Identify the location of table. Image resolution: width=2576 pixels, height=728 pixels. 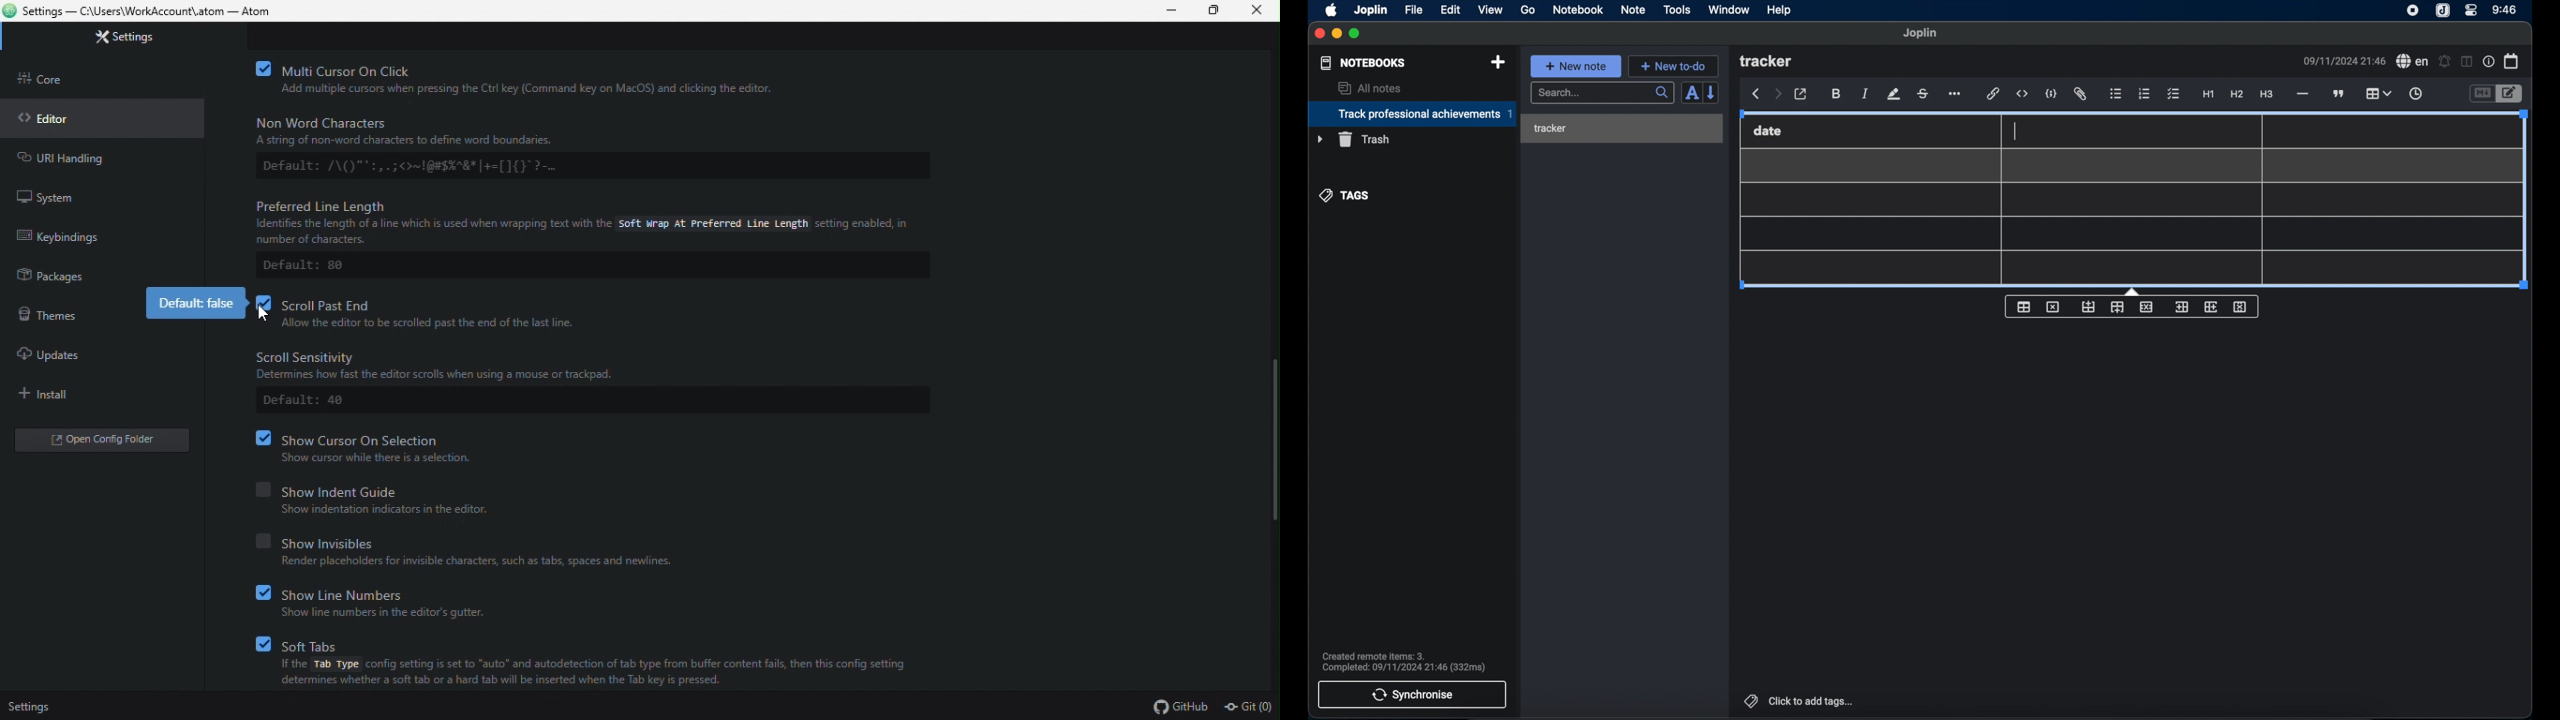
(2378, 92).